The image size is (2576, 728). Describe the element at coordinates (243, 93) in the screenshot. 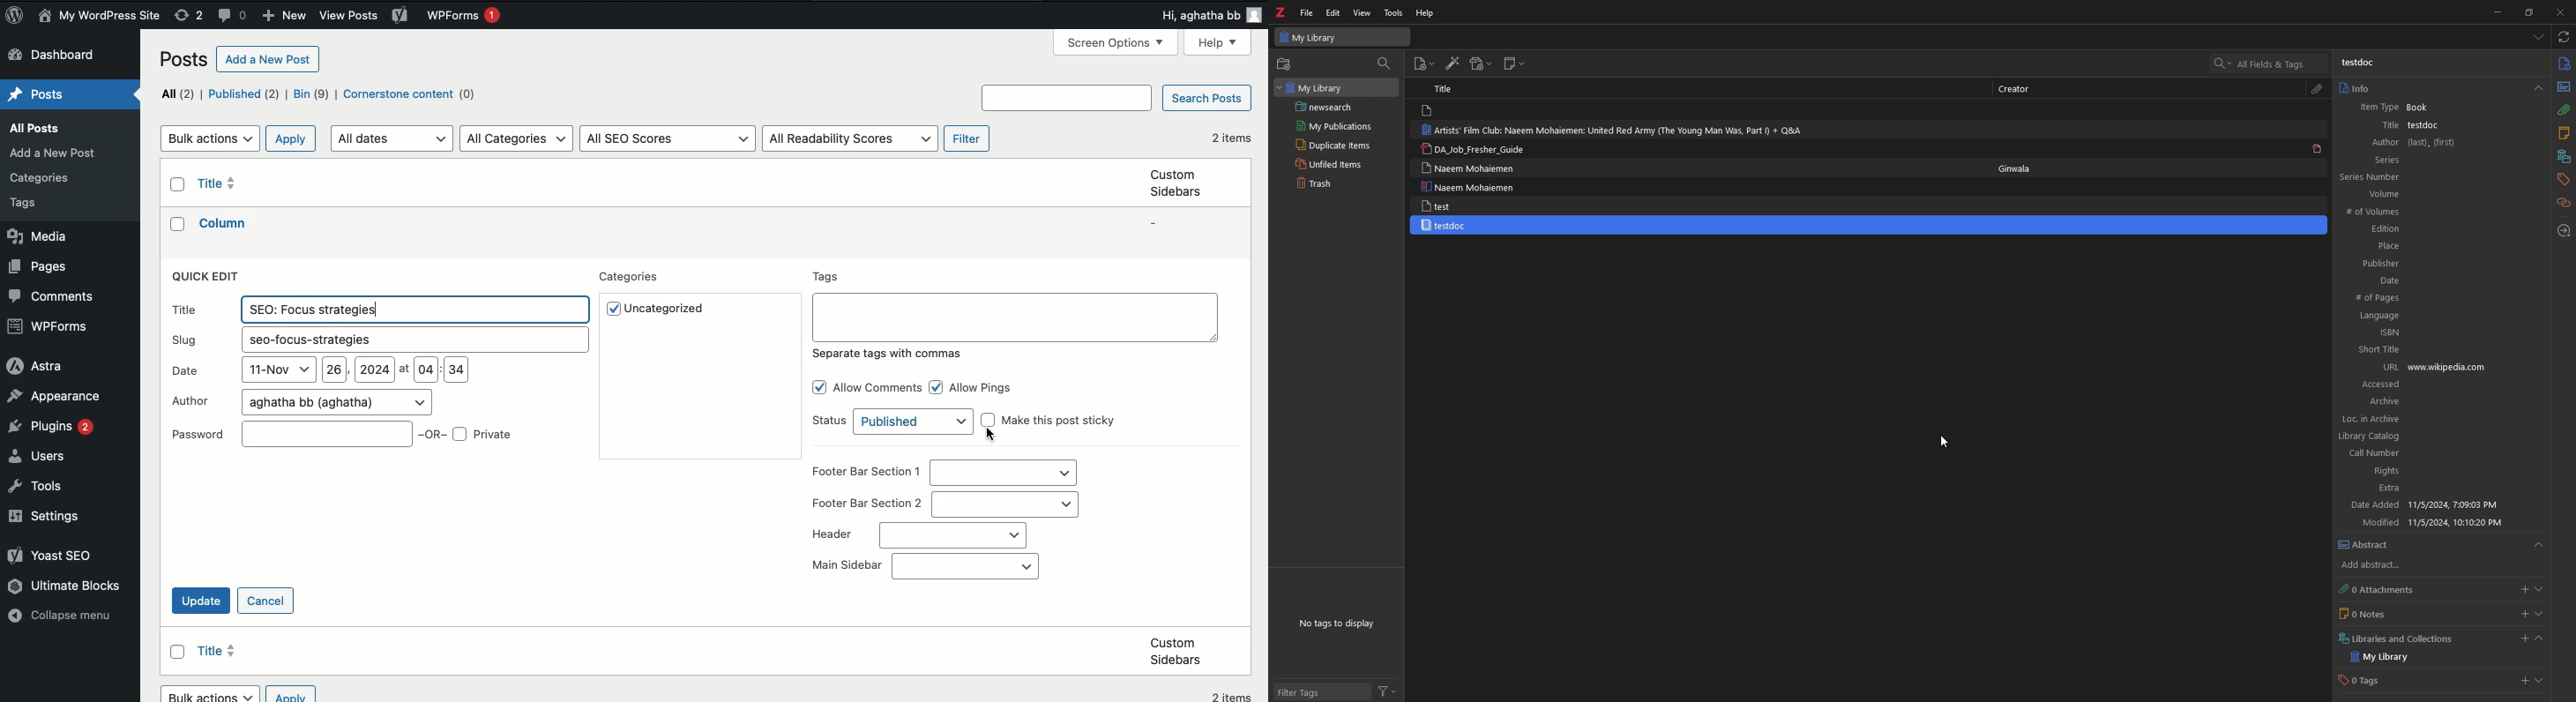

I see `Published` at that location.